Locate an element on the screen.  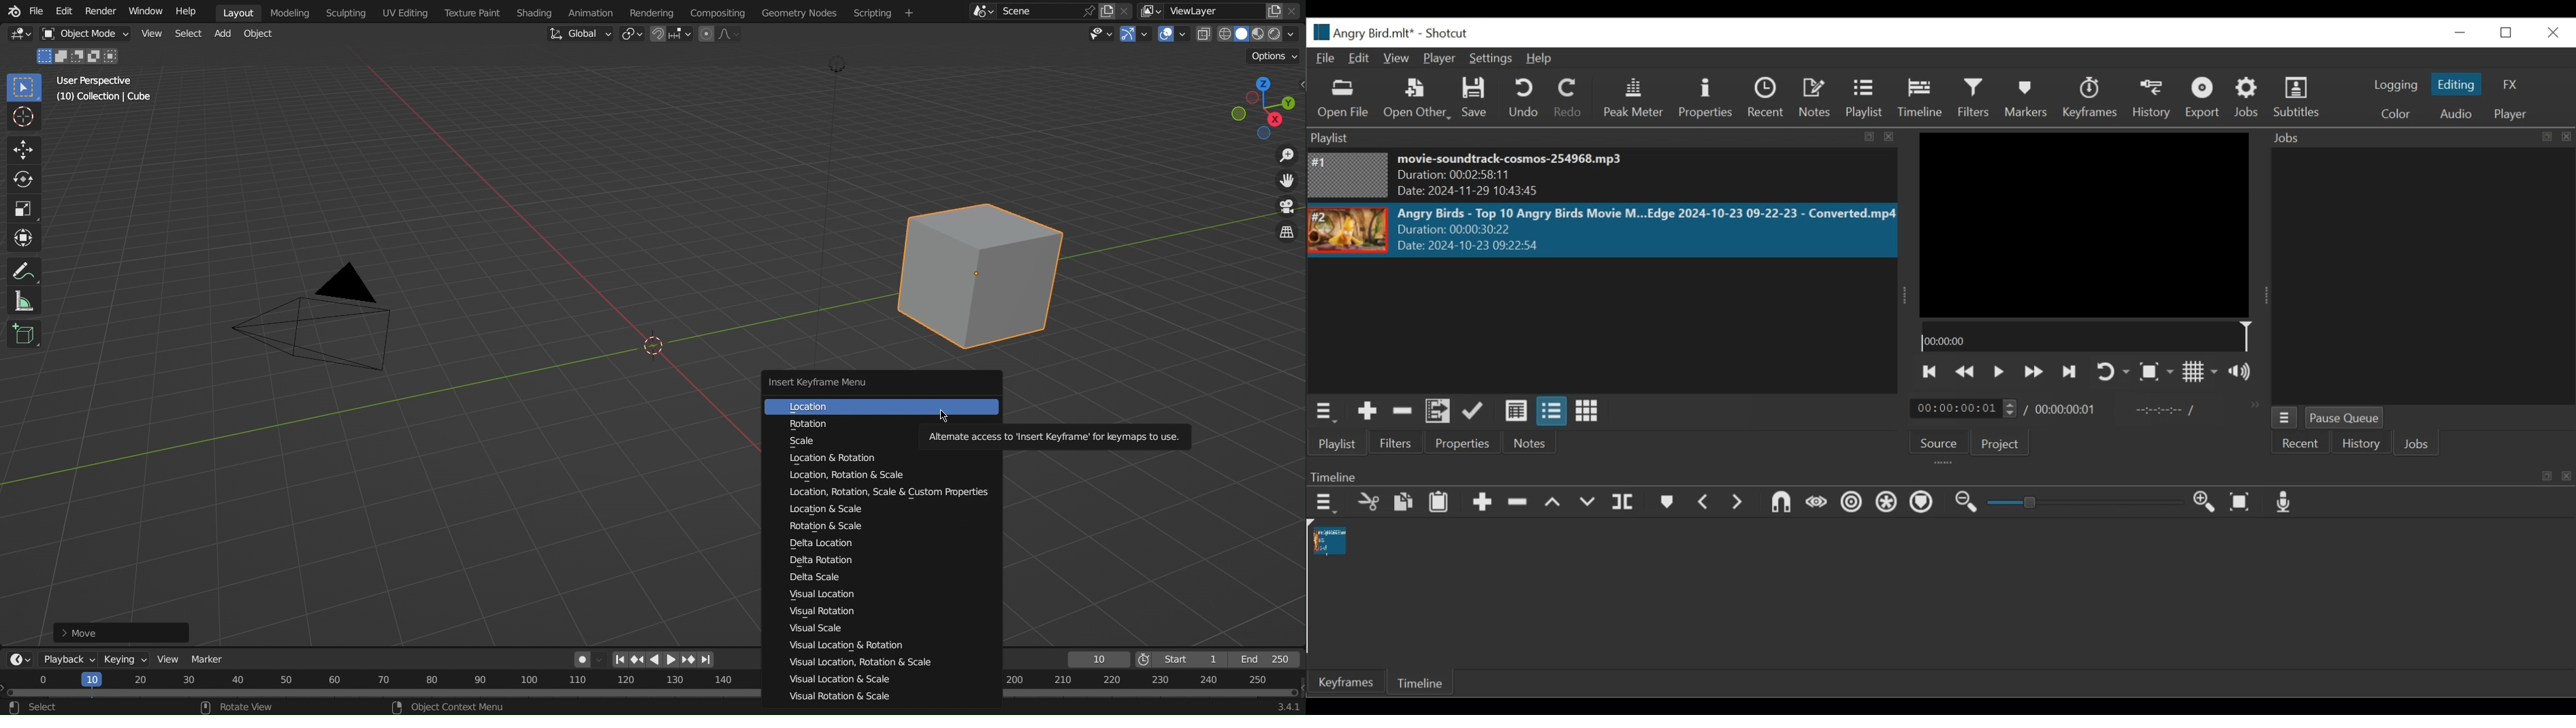
More layer is located at coordinates (1151, 12).